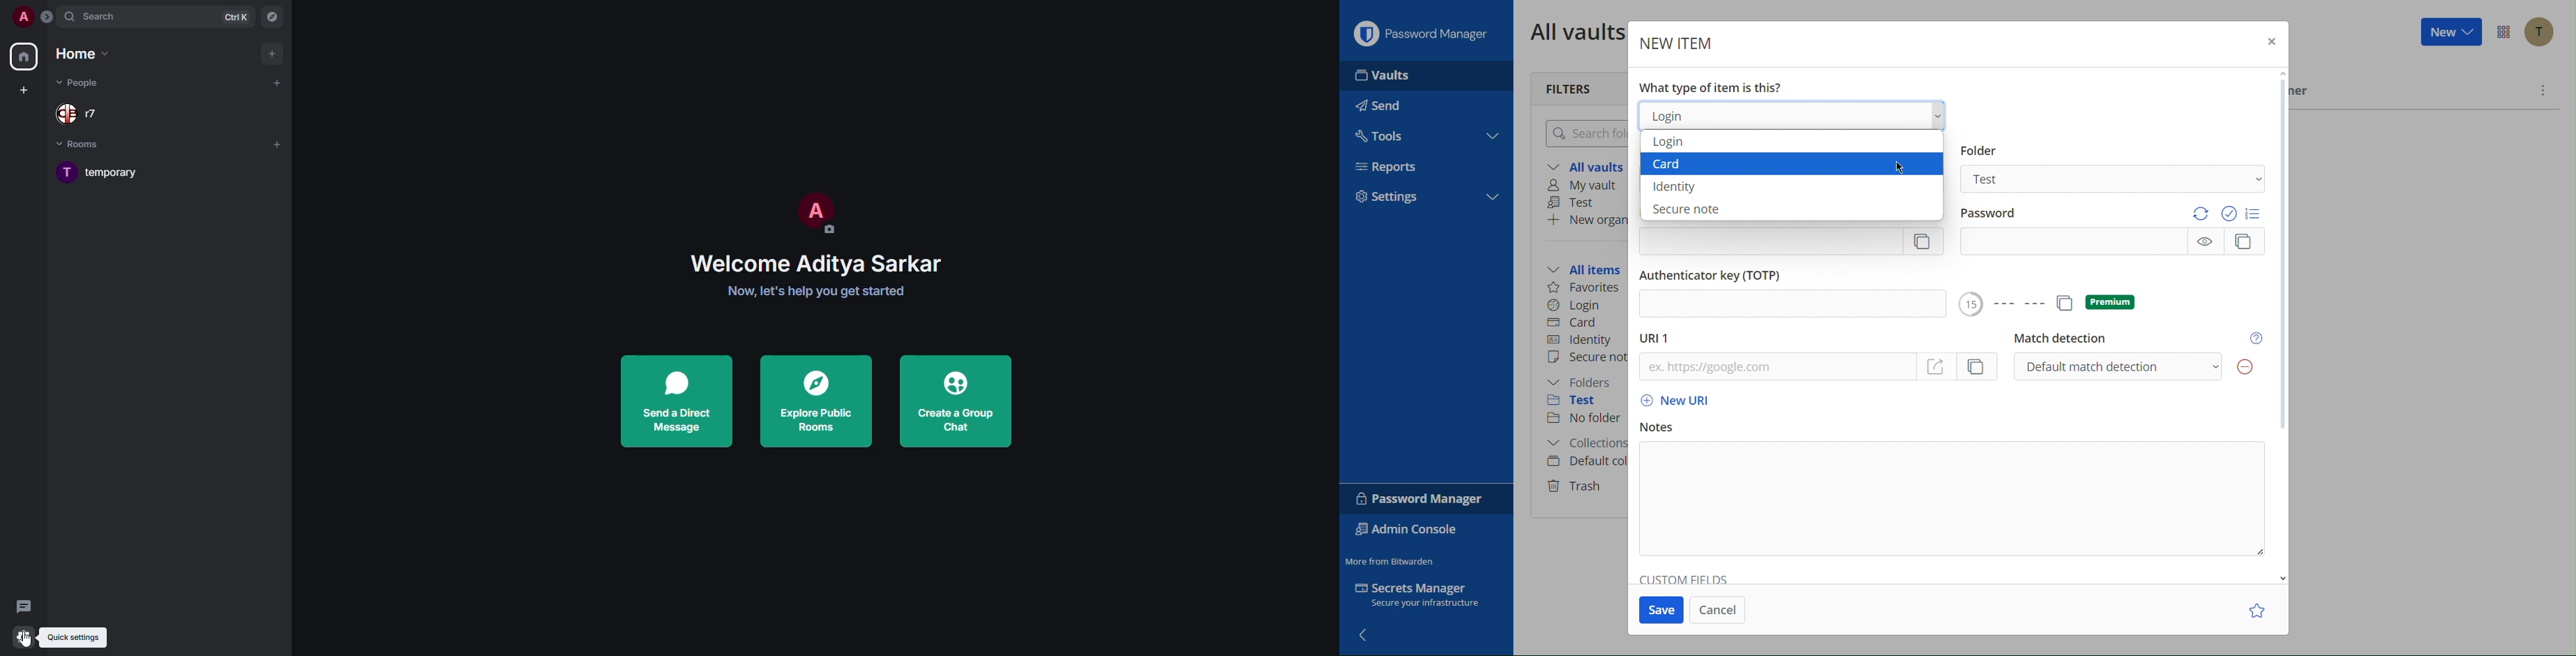  Describe the element at coordinates (86, 146) in the screenshot. I see `rooms` at that location.